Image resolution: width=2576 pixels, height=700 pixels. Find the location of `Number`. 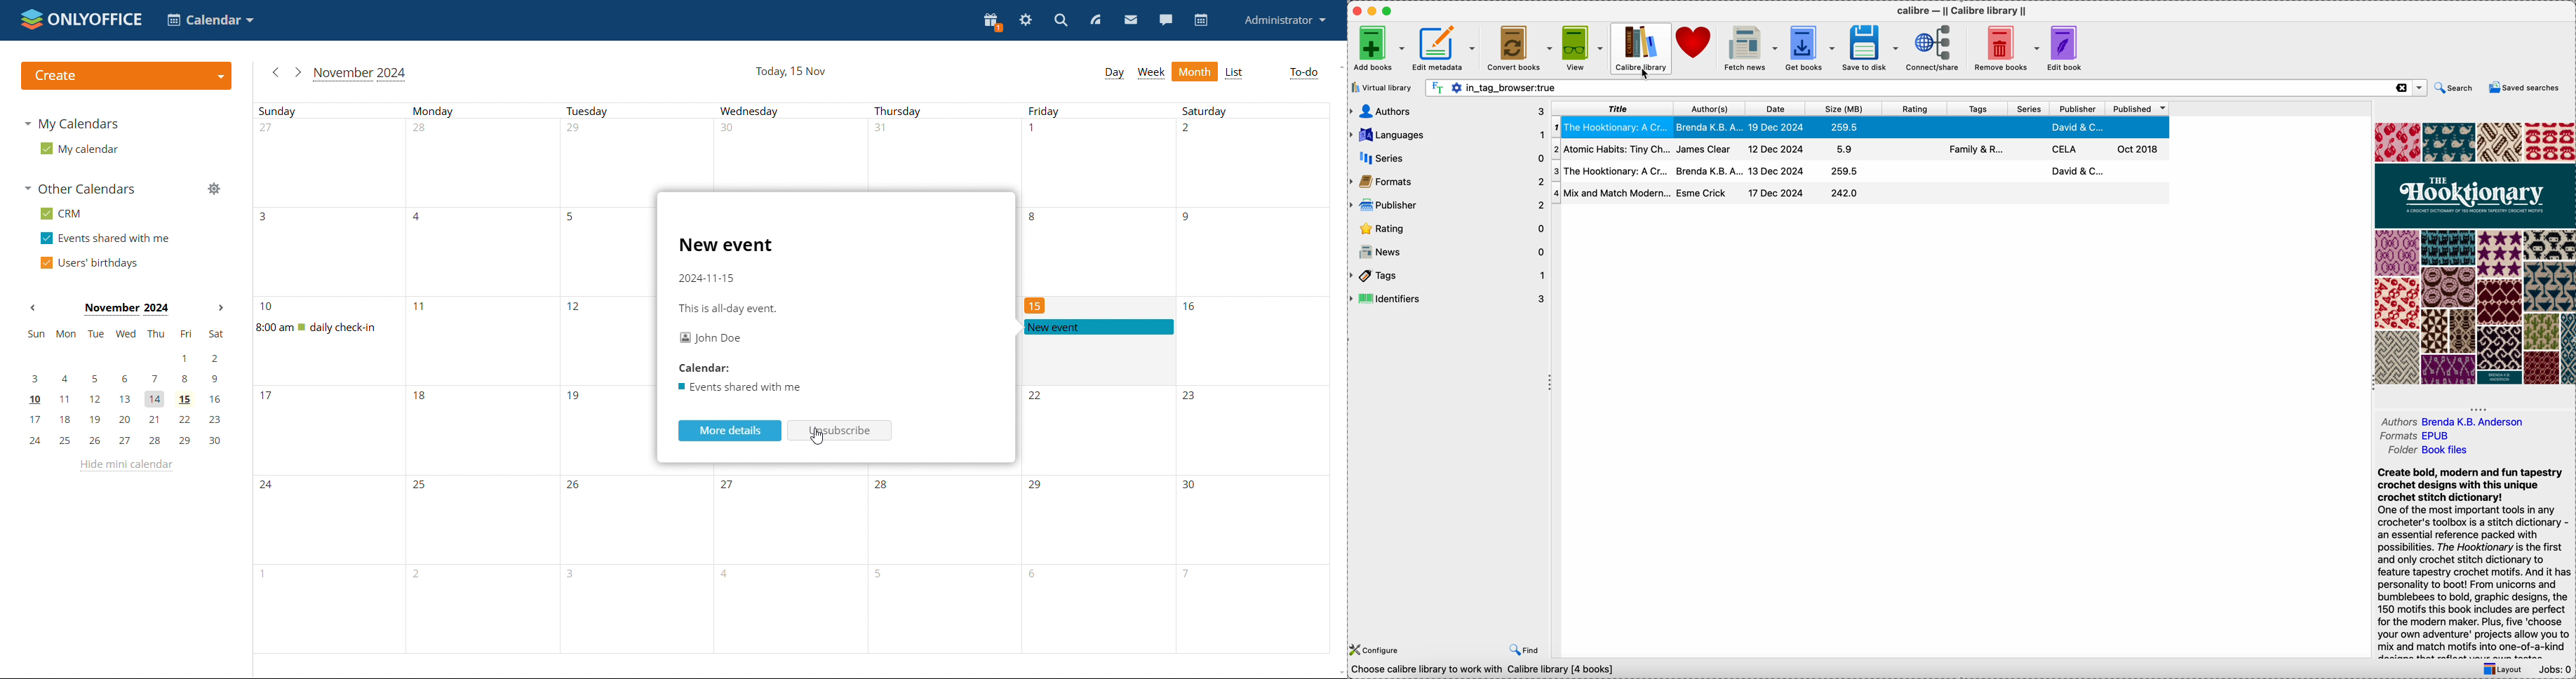

Number is located at coordinates (1035, 307).